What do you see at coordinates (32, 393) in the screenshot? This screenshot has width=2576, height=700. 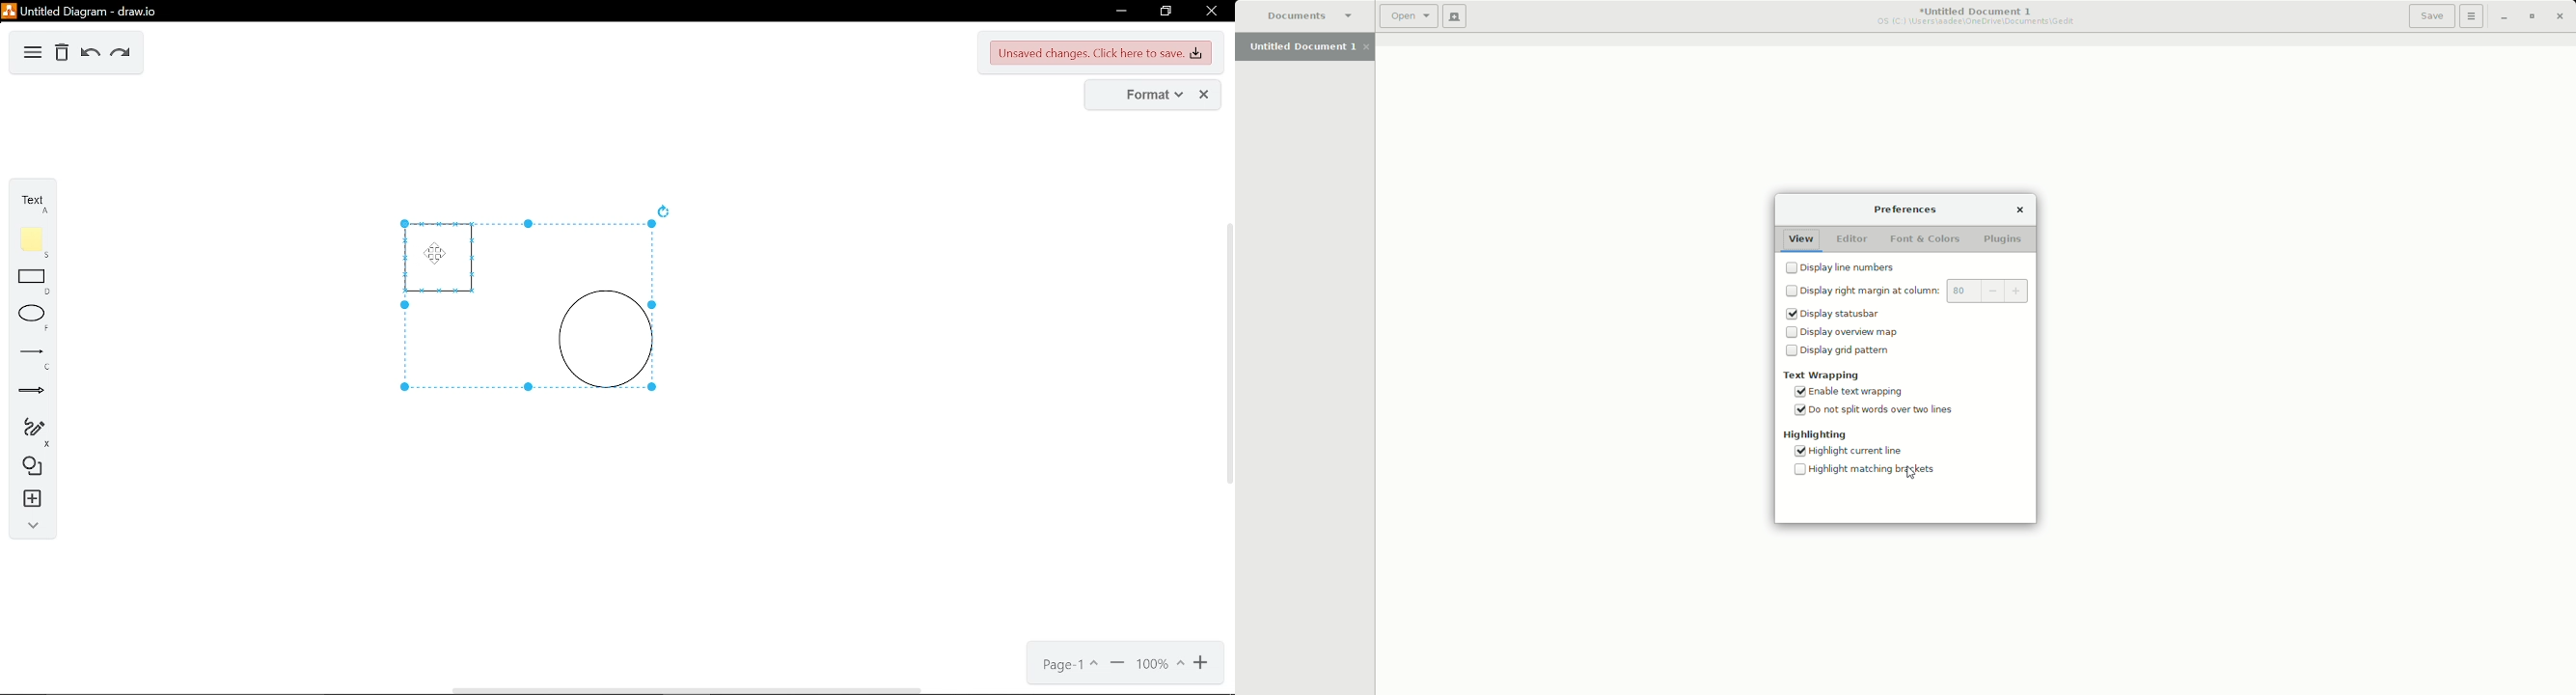 I see `arrows` at bounding box center [32, 393].